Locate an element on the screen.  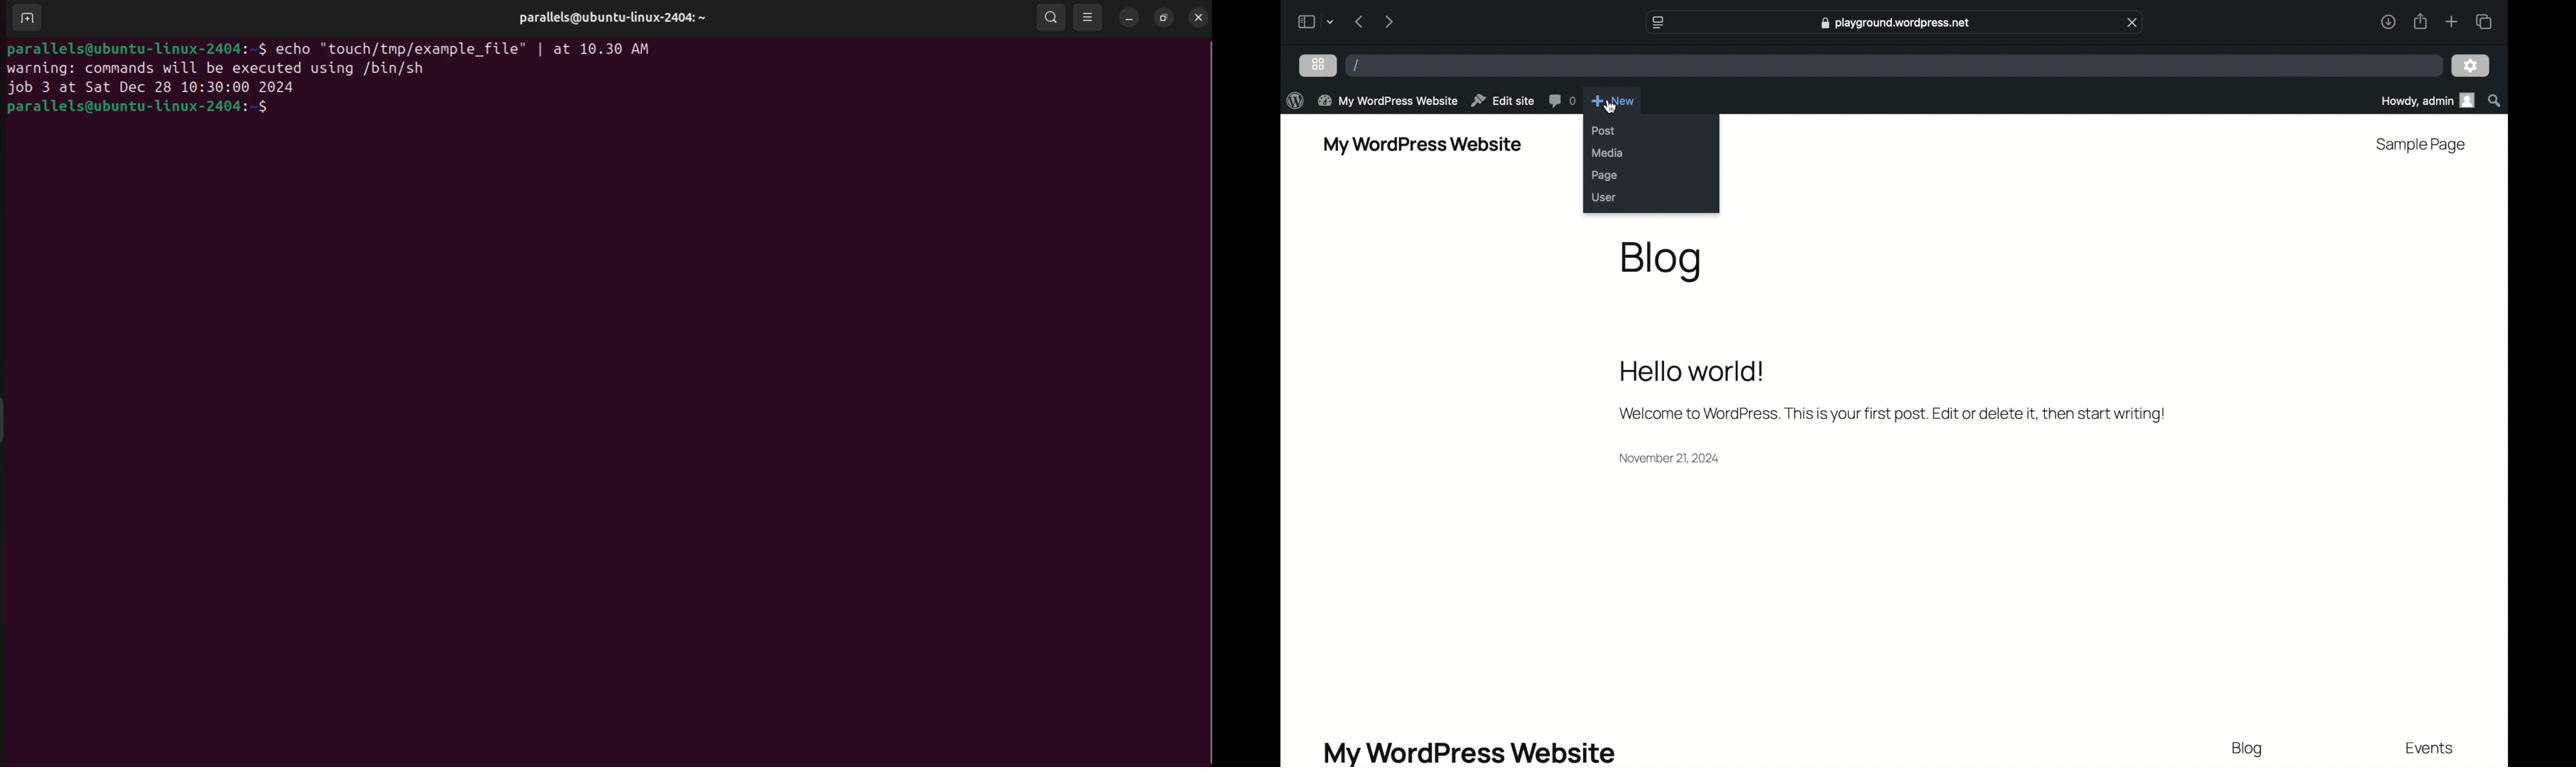
/ is located at coordinates (1357, 65).